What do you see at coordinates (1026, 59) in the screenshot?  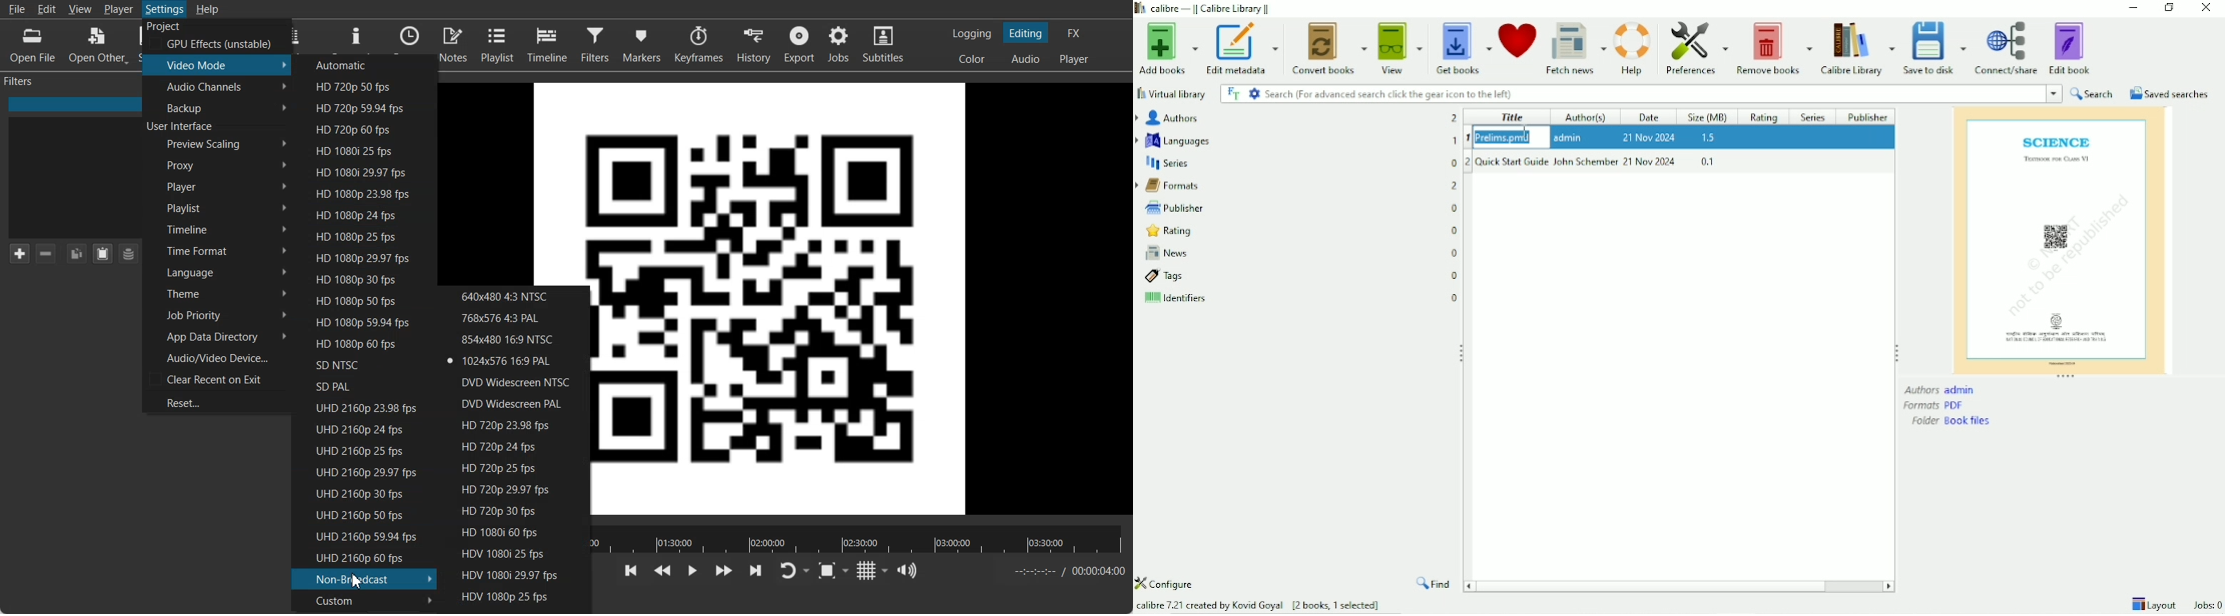 I see `Switch to the Audio layout` at bounding box center [1026, 59].